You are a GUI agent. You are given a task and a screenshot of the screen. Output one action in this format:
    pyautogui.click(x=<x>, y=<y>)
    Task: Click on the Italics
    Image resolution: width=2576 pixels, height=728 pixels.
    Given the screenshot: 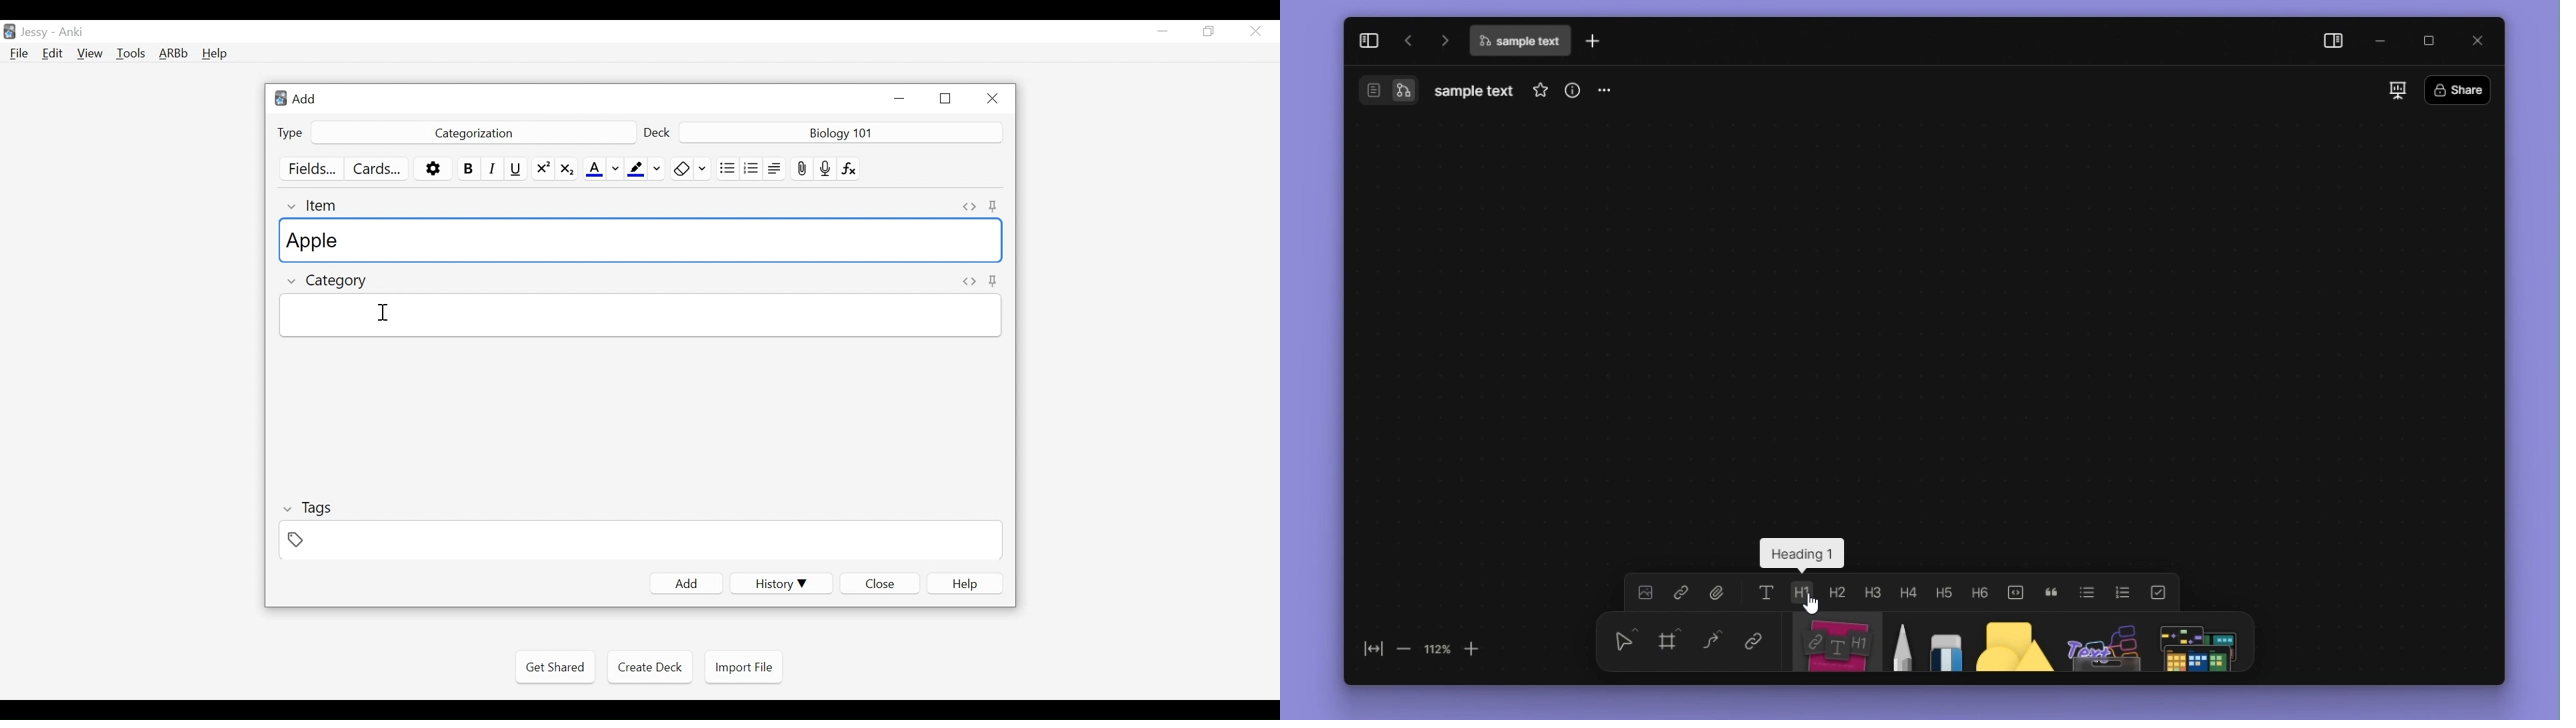 What is the action you would take?
    pyautogui.click(x=495, y=168)
    